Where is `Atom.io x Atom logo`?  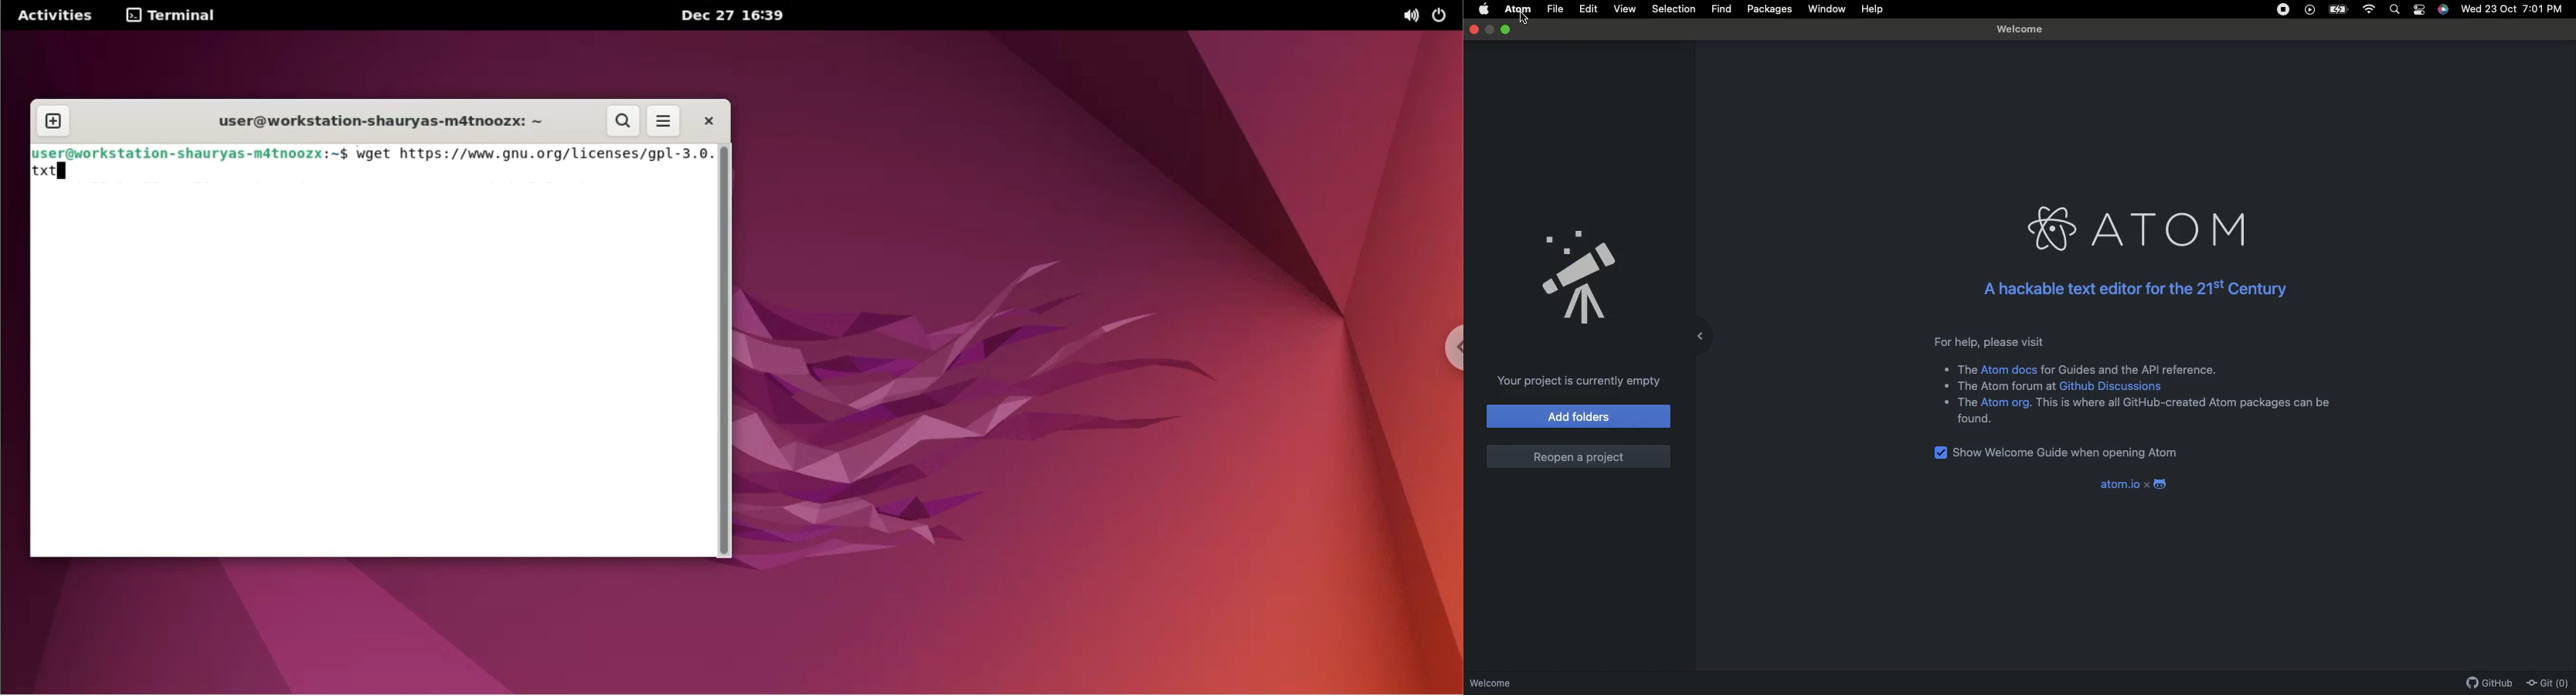 Atom.io x Atom logo is located at coordinates (2133, 485).